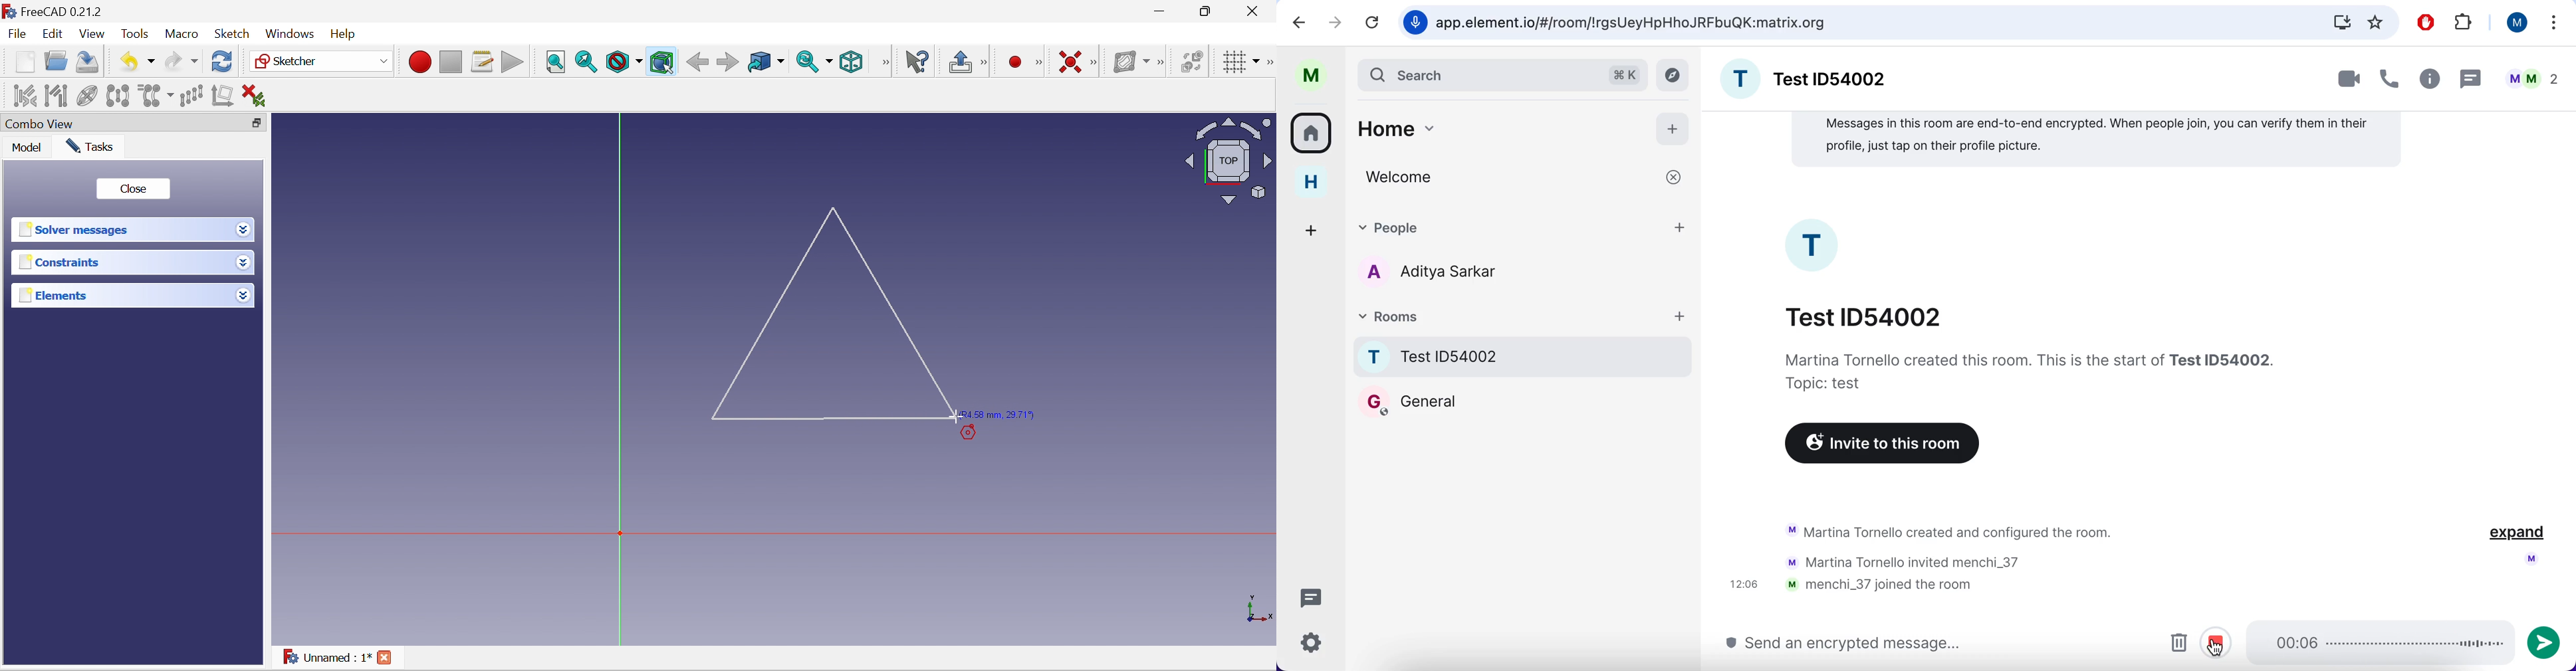  I want to click on Close, so click(384, 657).